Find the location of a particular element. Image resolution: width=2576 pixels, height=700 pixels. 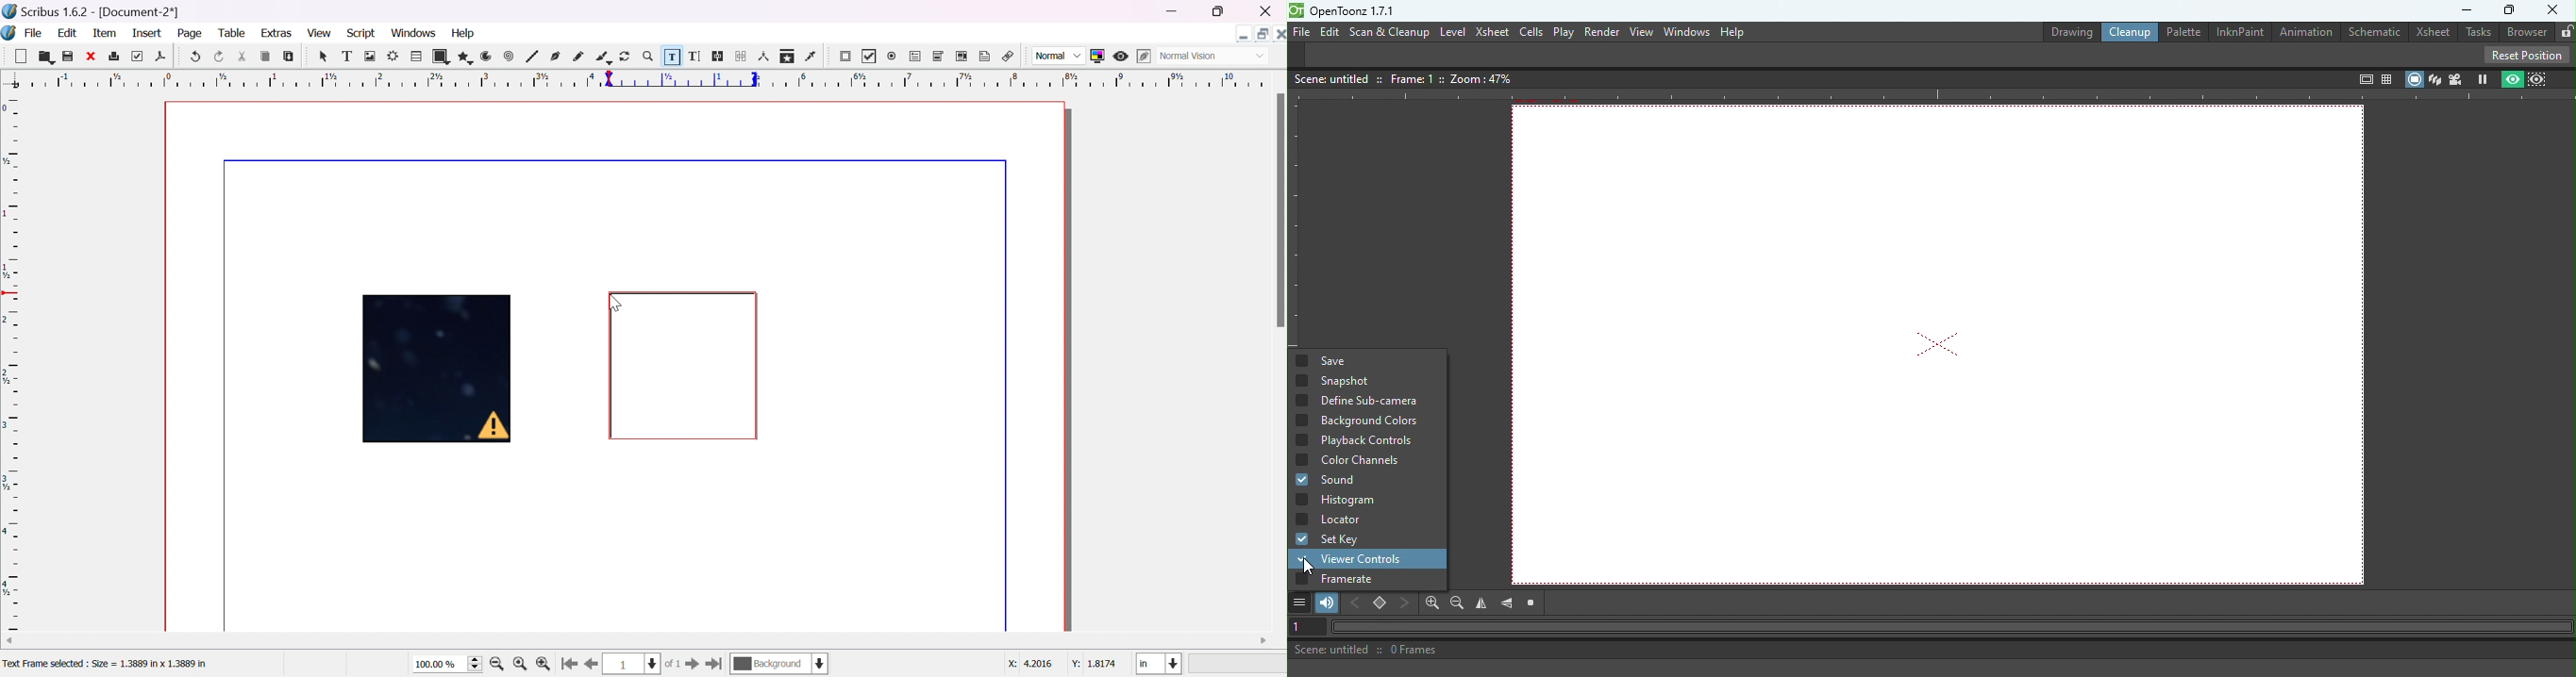

current page is located at coordinates (645, 664).